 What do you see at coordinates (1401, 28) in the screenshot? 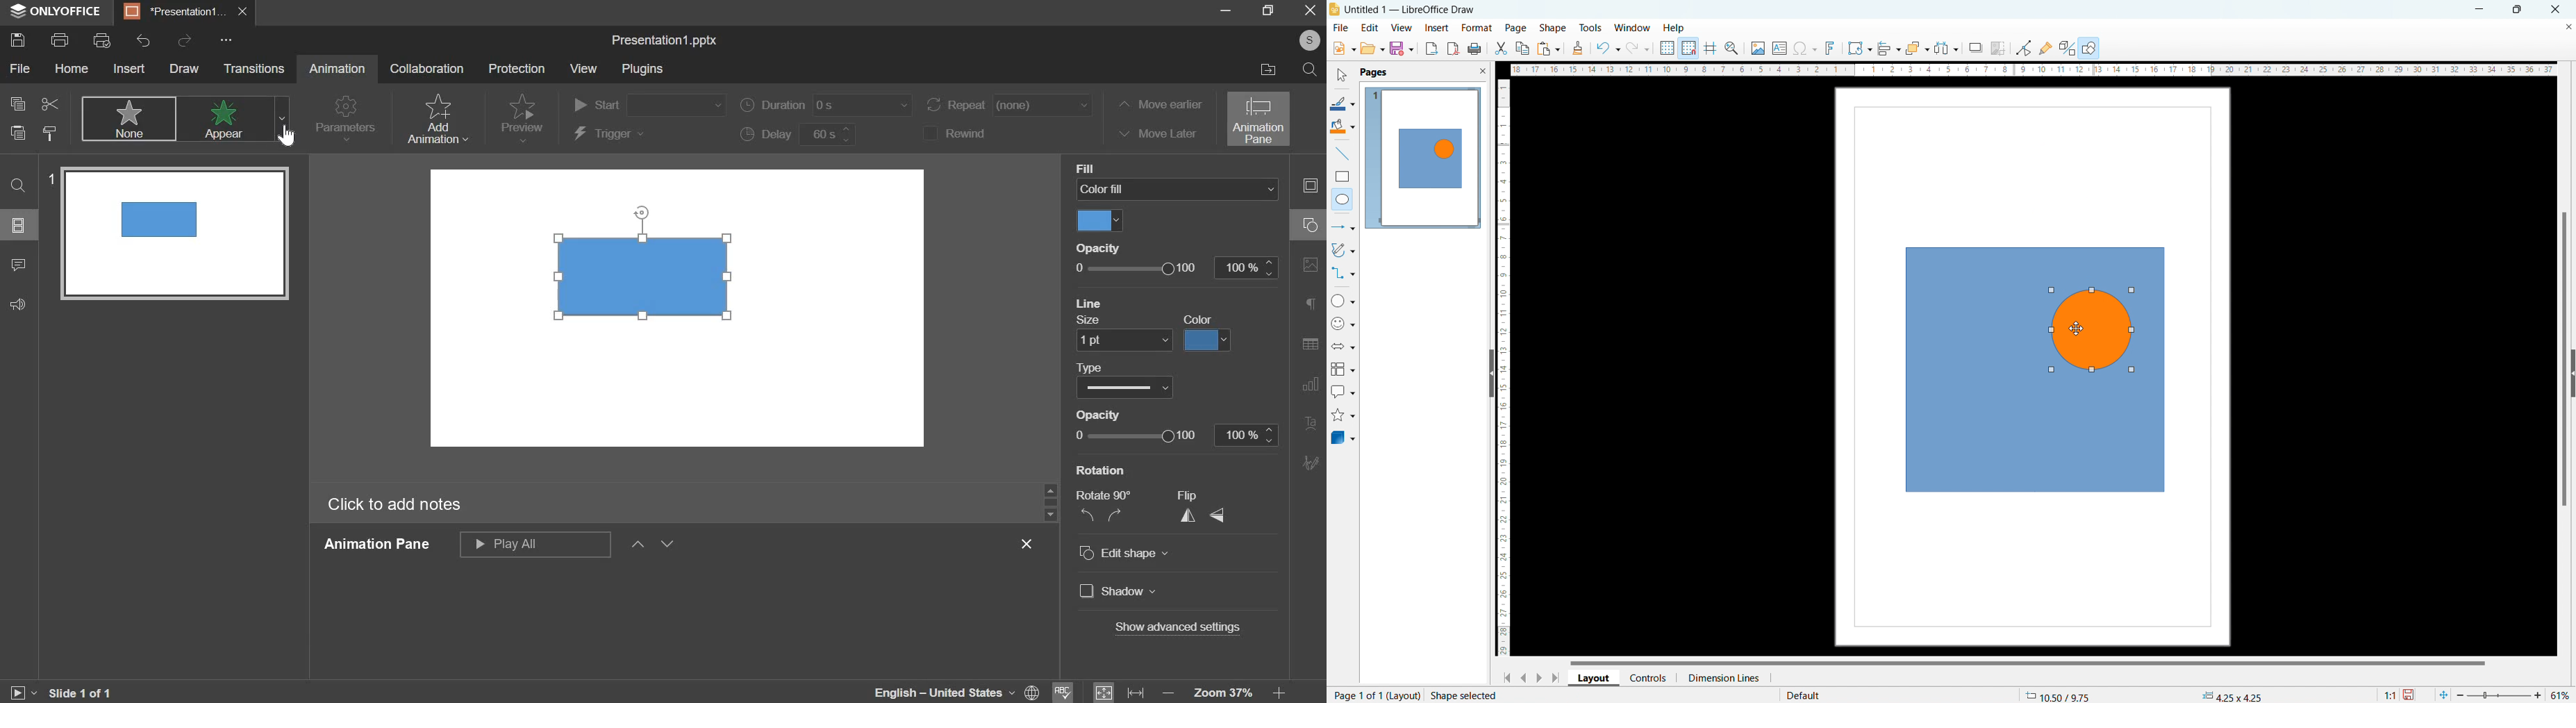
I see `view` at bounding box center [1401, 28].